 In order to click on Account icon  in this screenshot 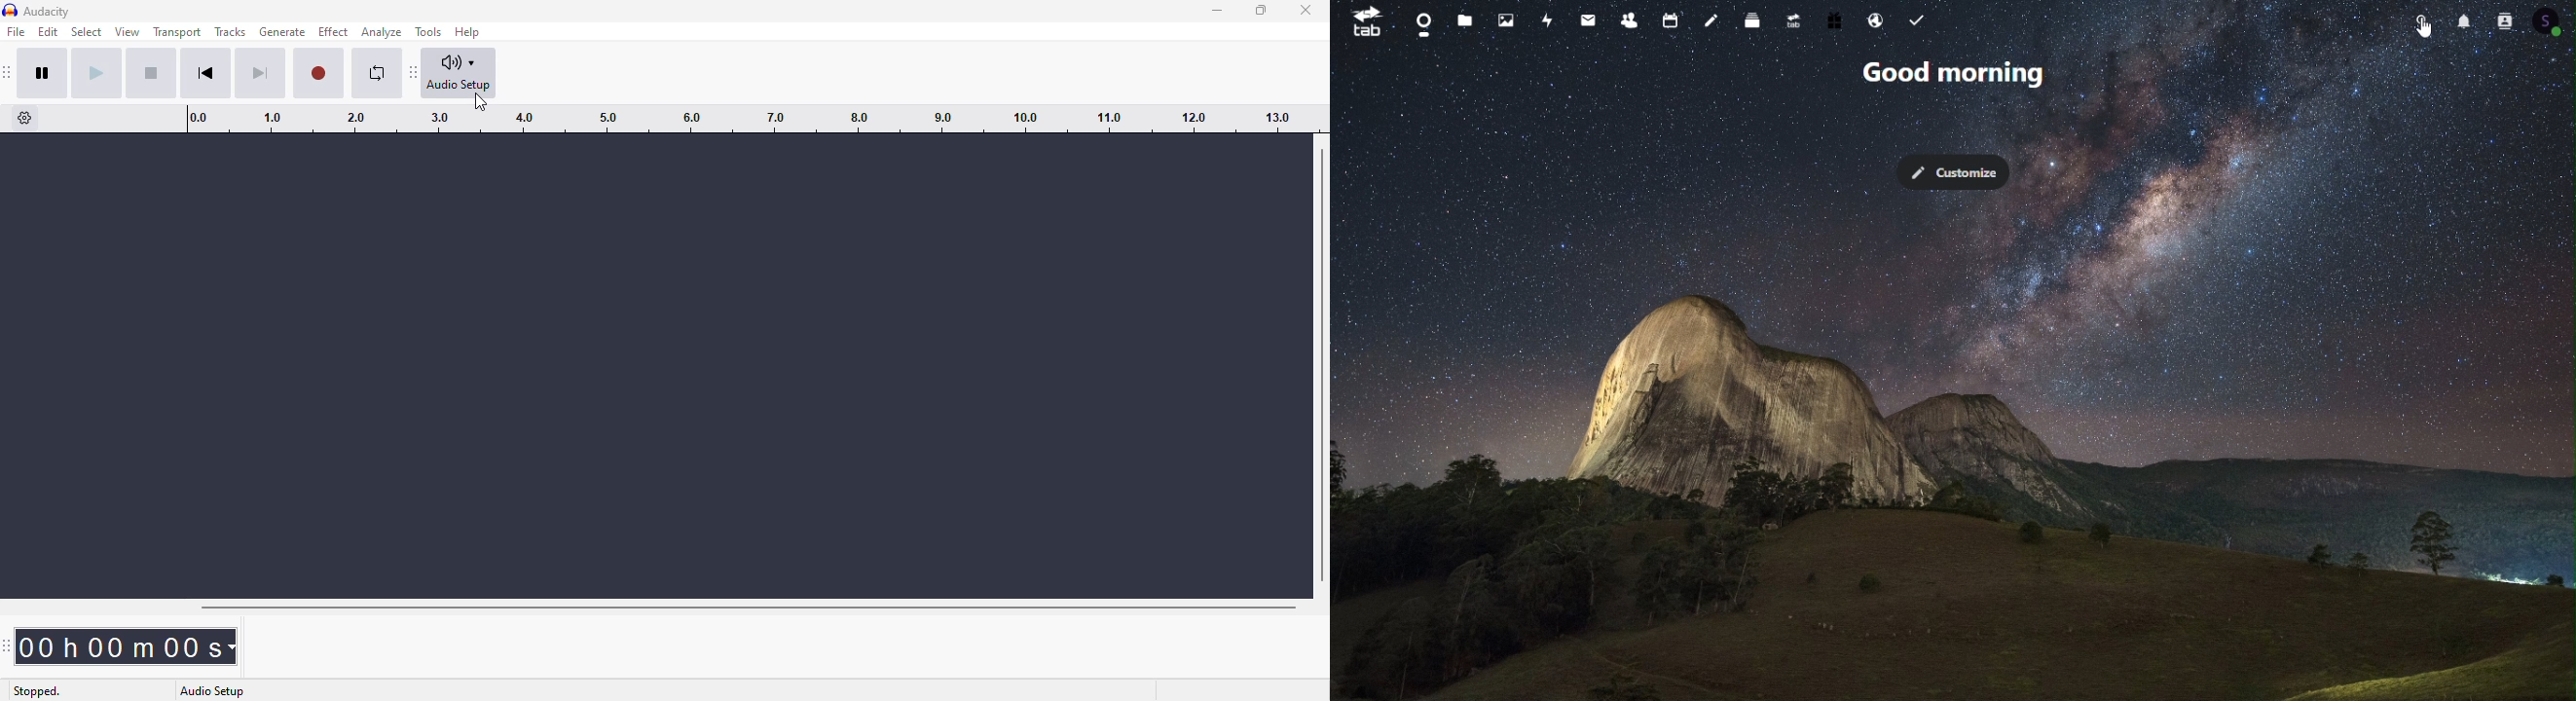, I will do `click(2551, 20)`.